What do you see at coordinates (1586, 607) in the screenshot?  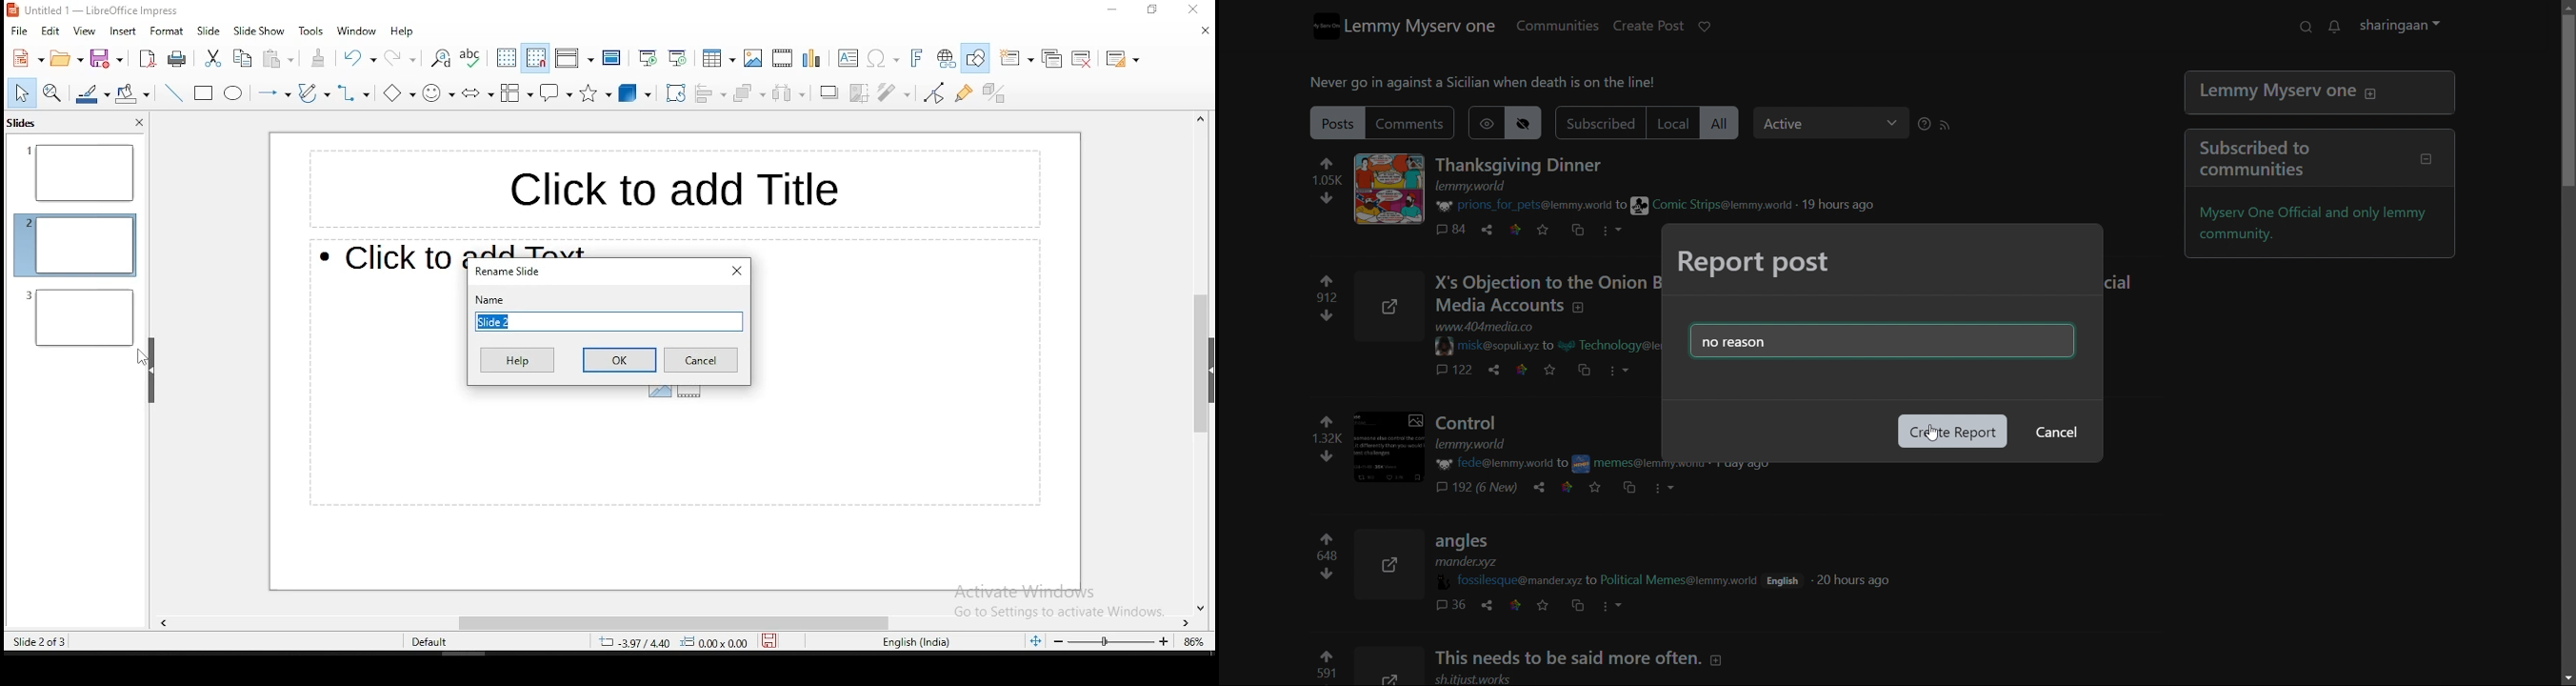 I see `cross post` at bounding box center [1586, 607].